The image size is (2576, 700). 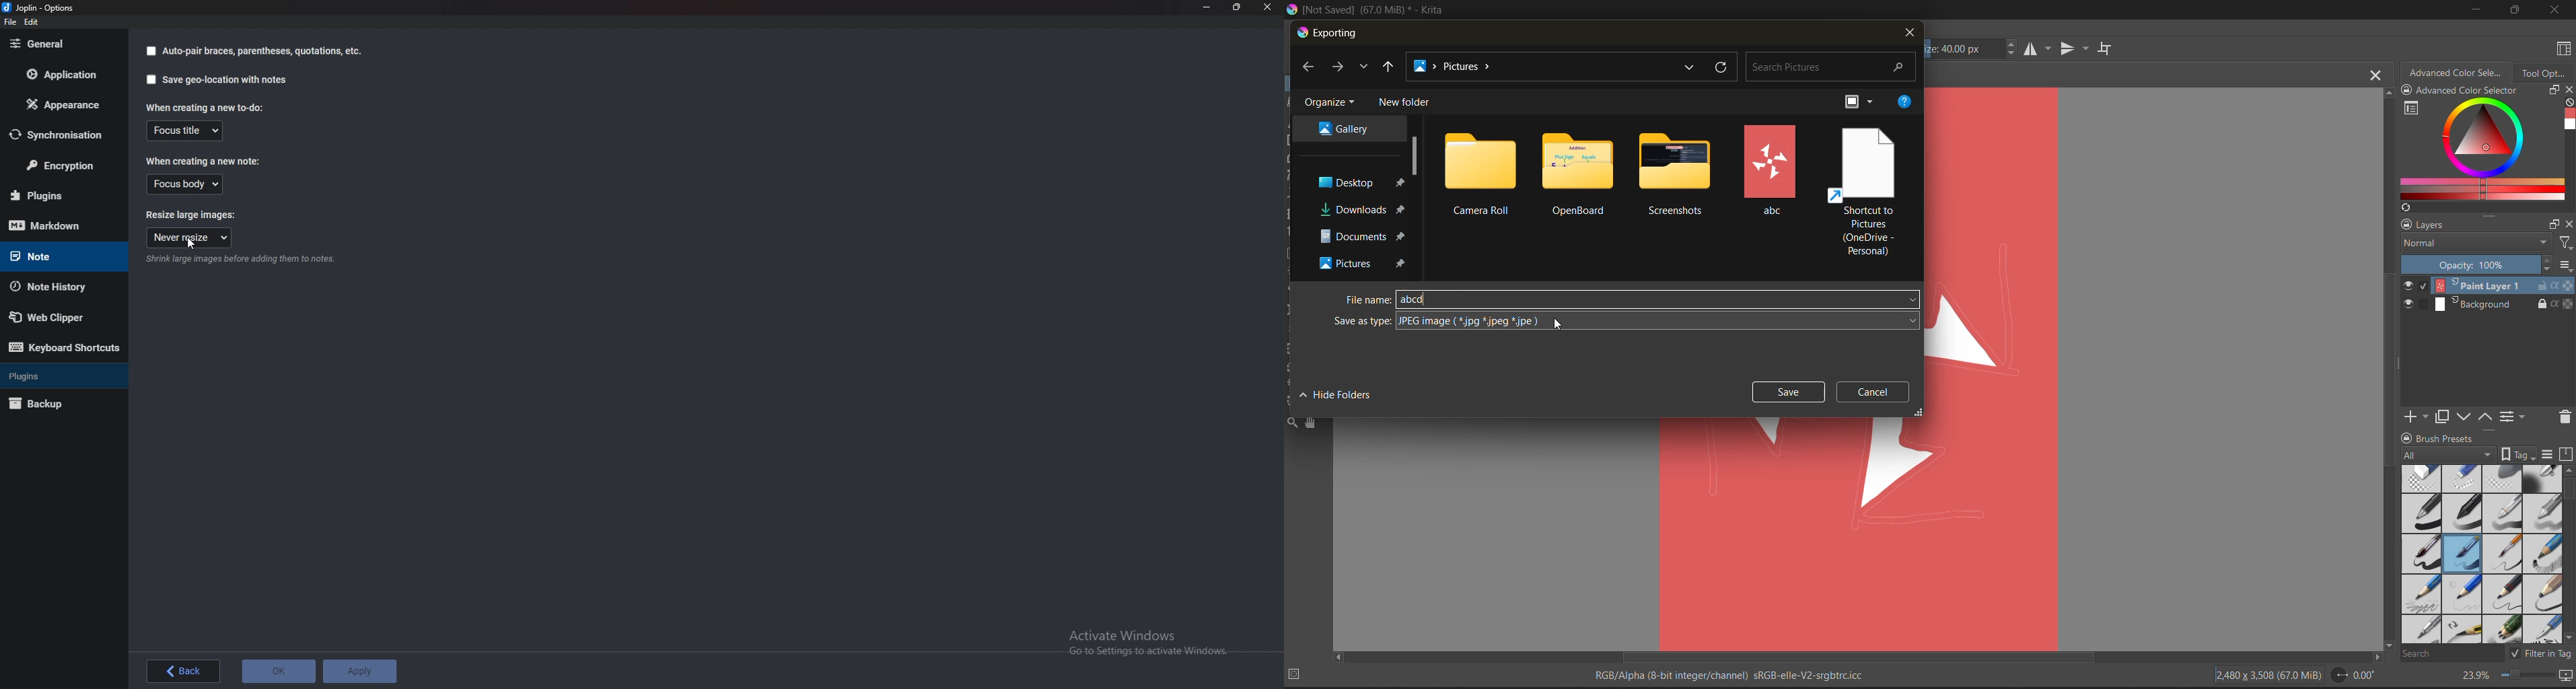 What do you see at coordinates (1292, 421) in the screenshot?
I see `tools` at bounding box center [1292, 421].